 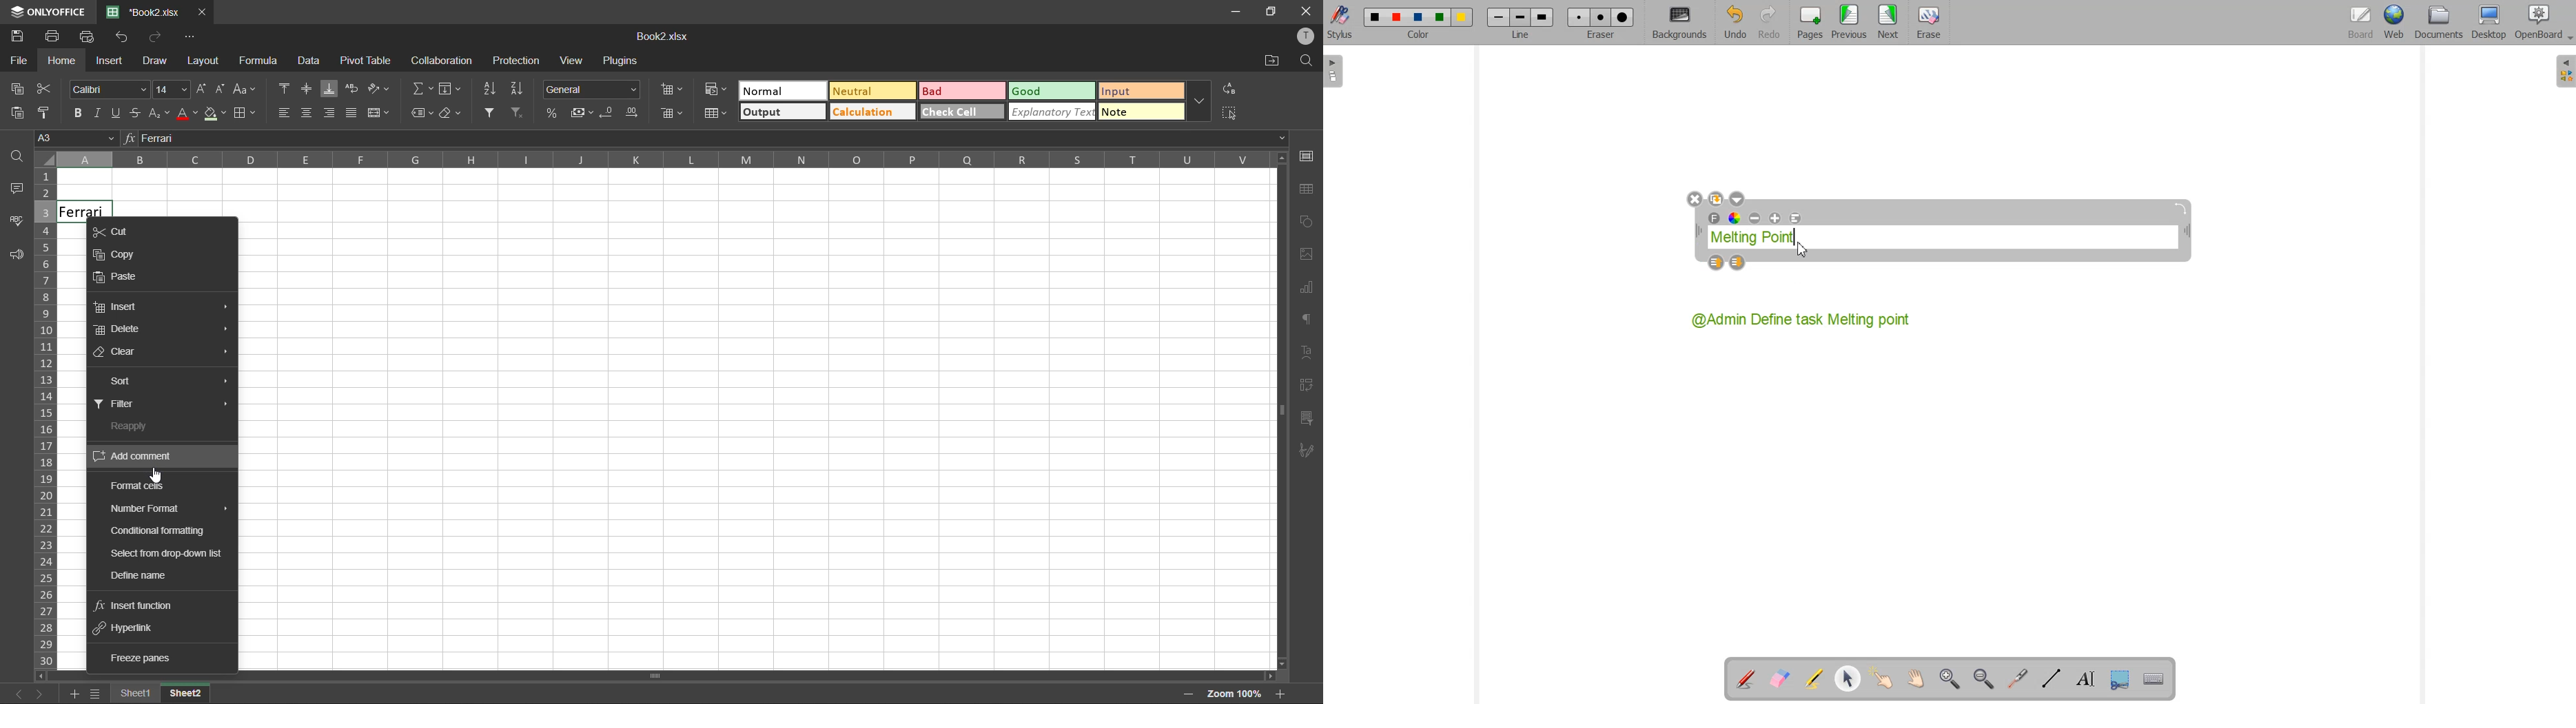 What do you see at coordinates (2359, 24) in the screenshot?
I see `Board` at bounding box center [2359, 24].